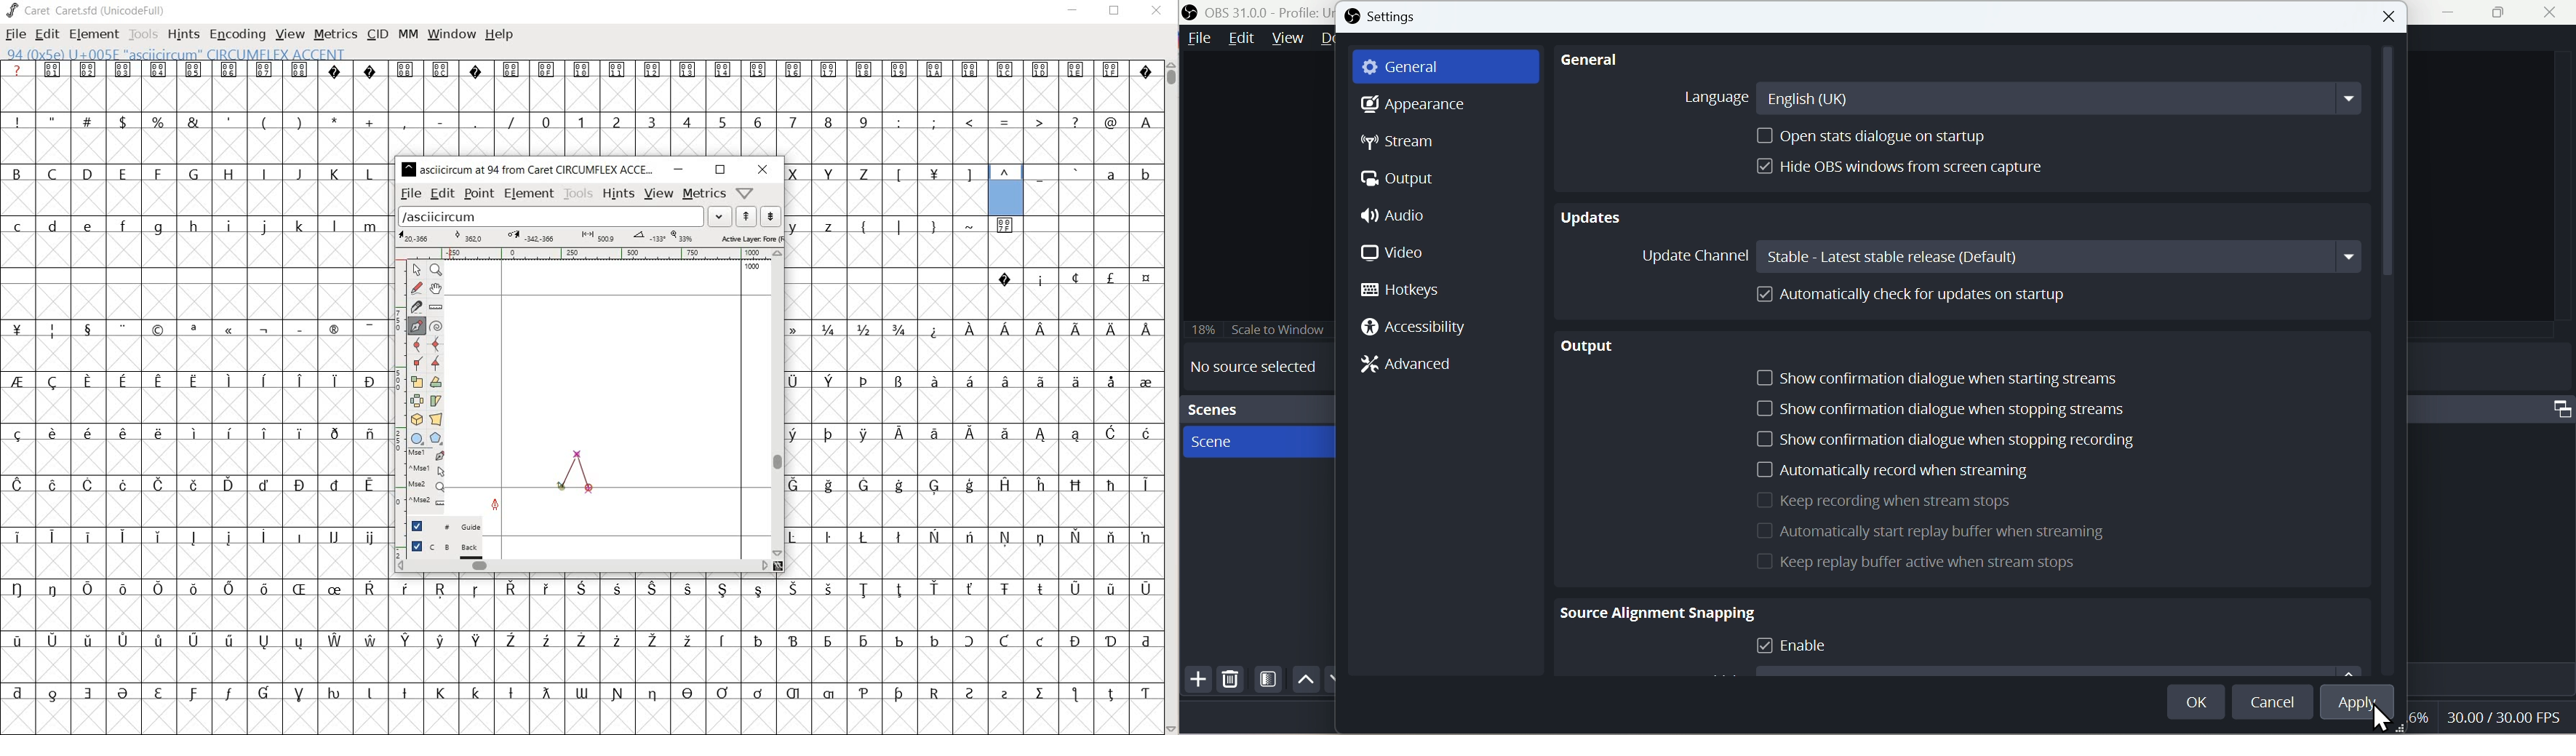 The width and height of the screenshot is (2576, 756). Describe the element at coordinates (479, 192) in the screenshot. I see `point` at that location.